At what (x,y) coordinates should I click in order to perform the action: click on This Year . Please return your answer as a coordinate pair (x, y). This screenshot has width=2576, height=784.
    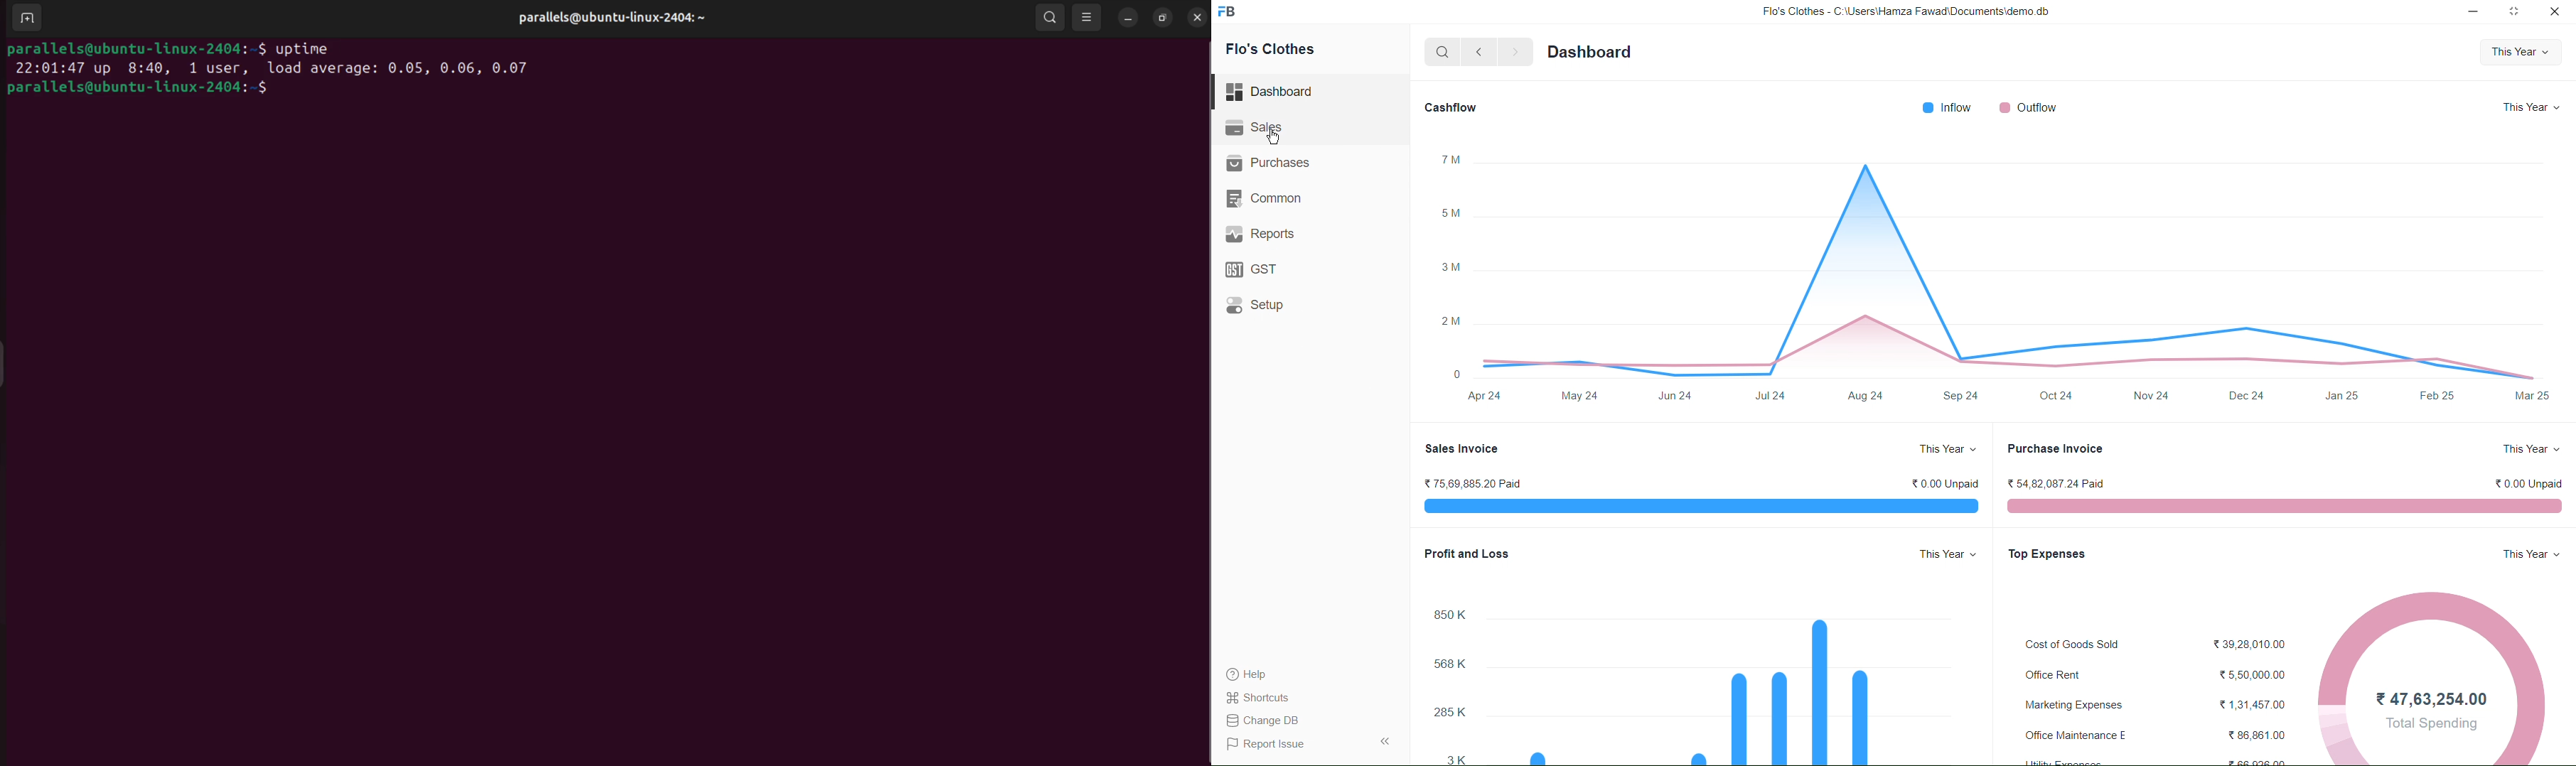
    Looking at the image, I should click on (2528, 447).